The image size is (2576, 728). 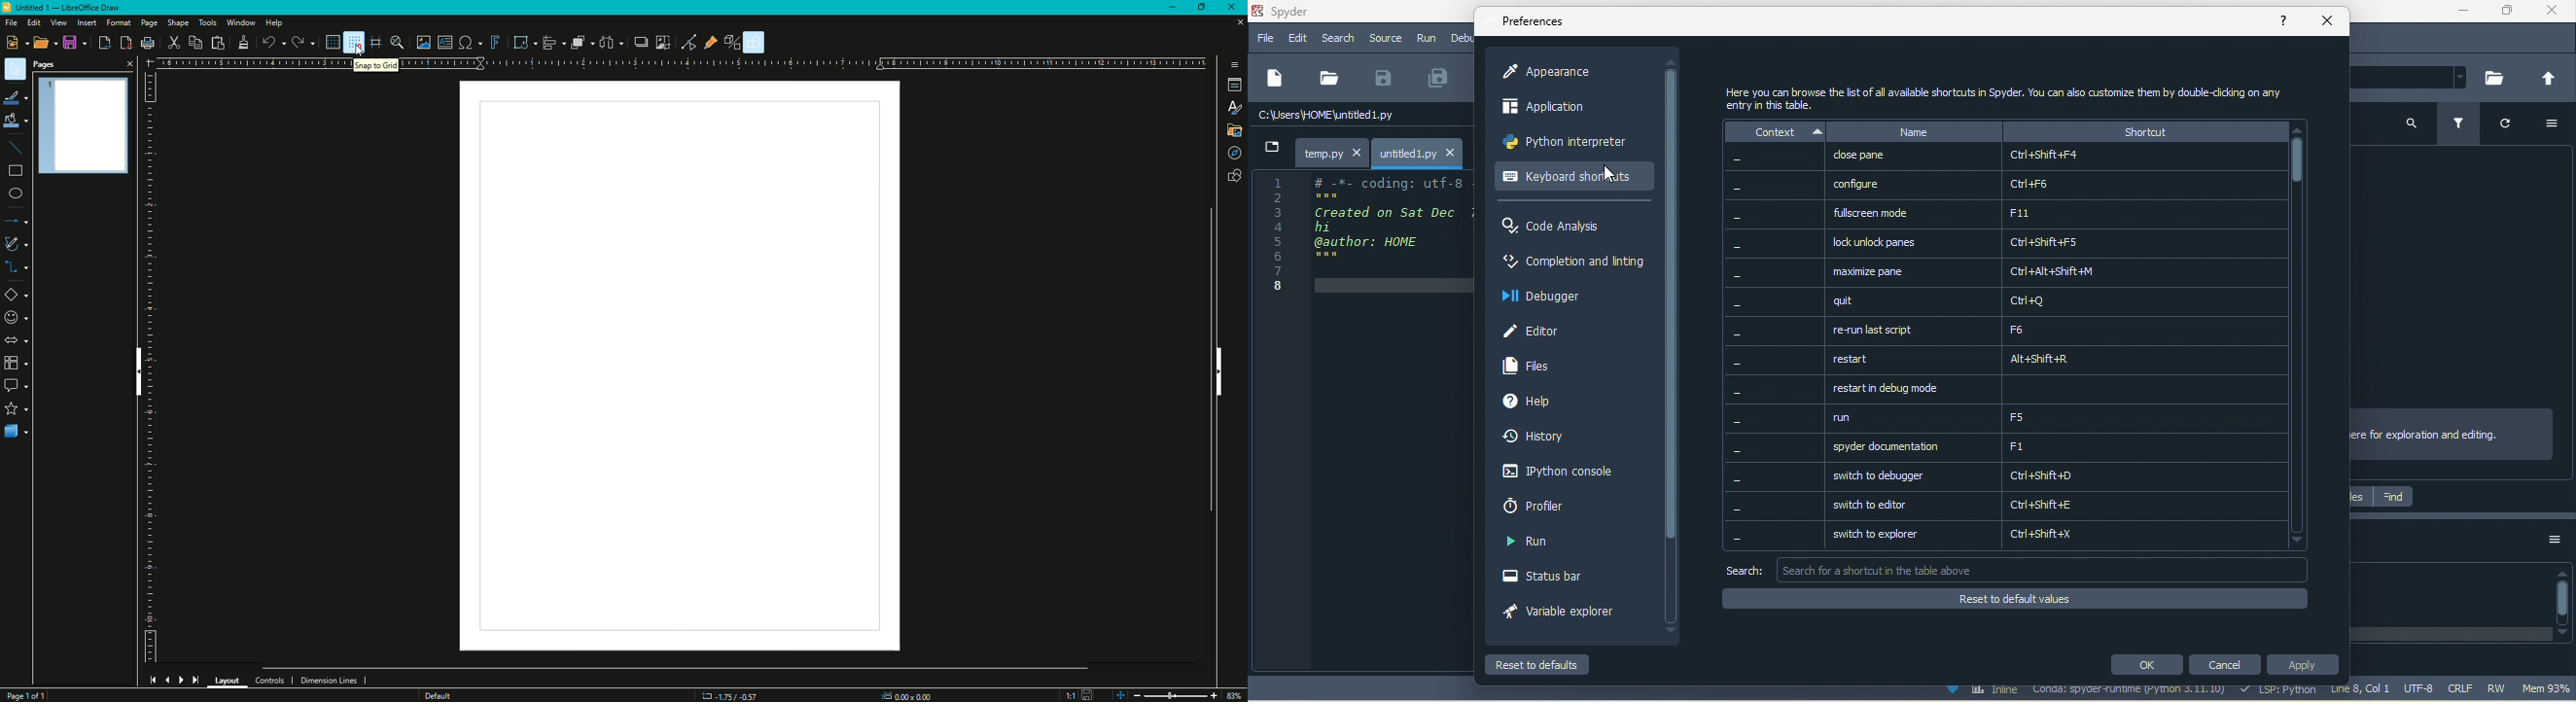 What do you see at coordinates (465, 44) in the screenshot?
I see `Insert special character` at bounding box center [465, 44].